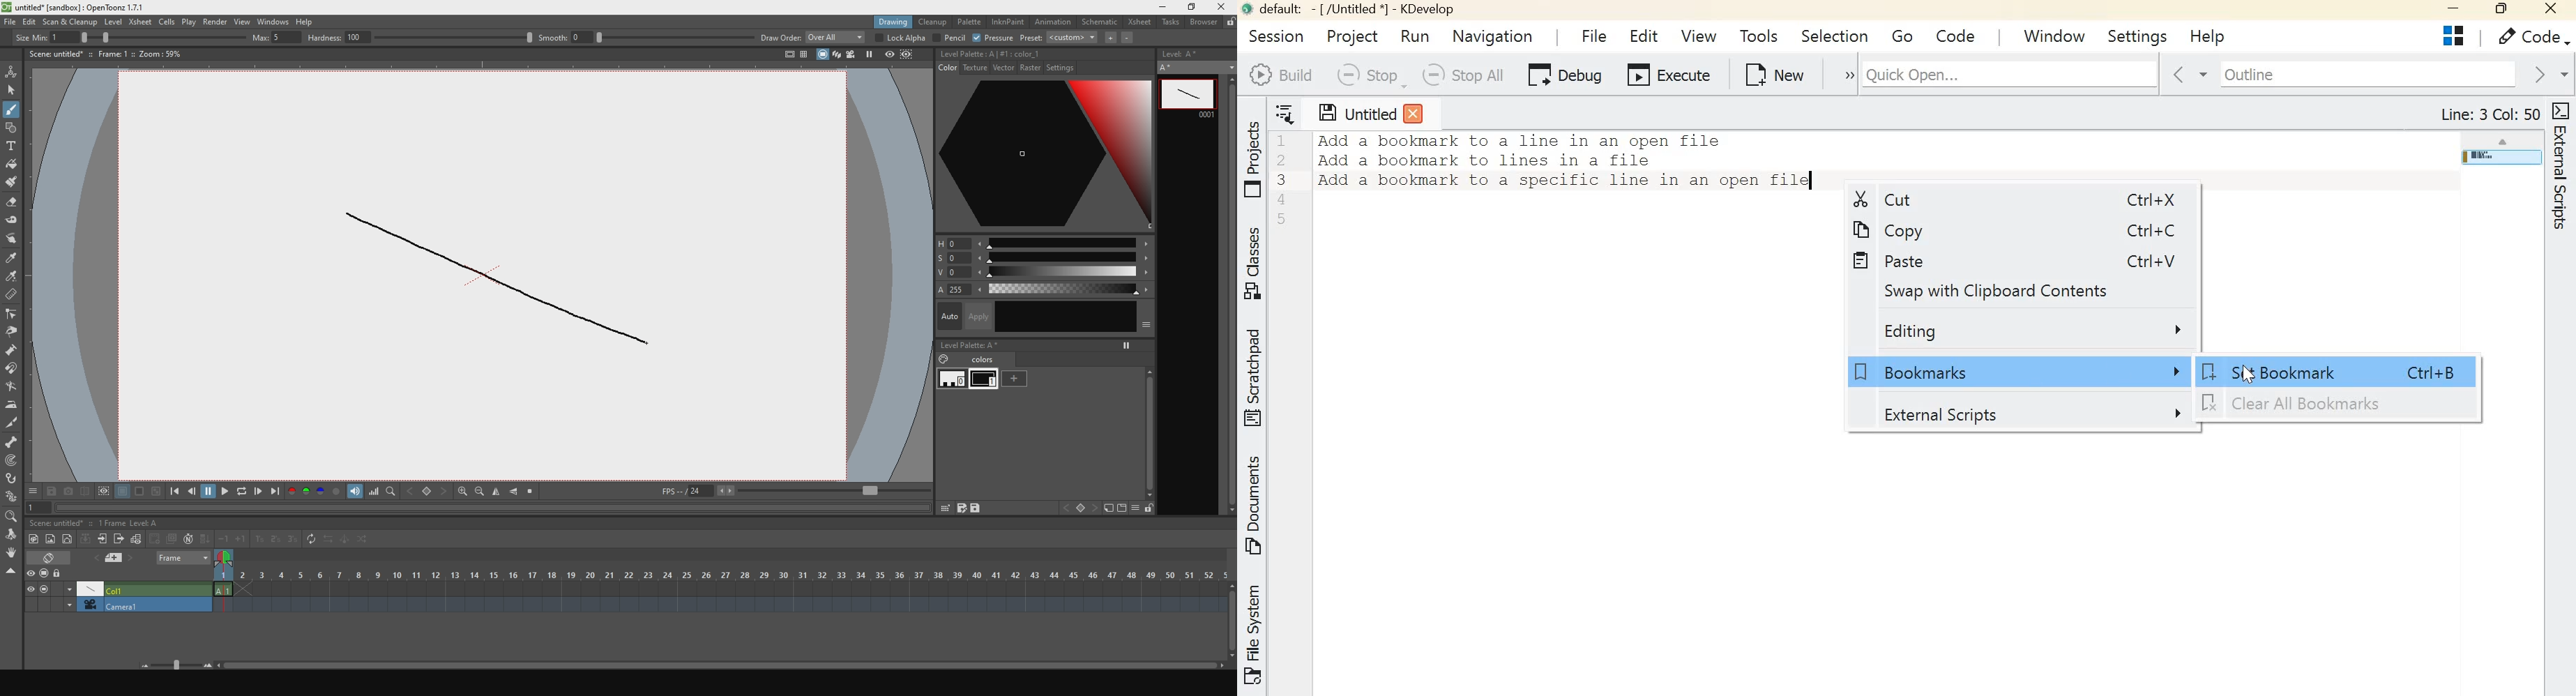  What do you see at coordinates (51, 492) in the screenshot?
I see `save` at bounding box center [51, 492].